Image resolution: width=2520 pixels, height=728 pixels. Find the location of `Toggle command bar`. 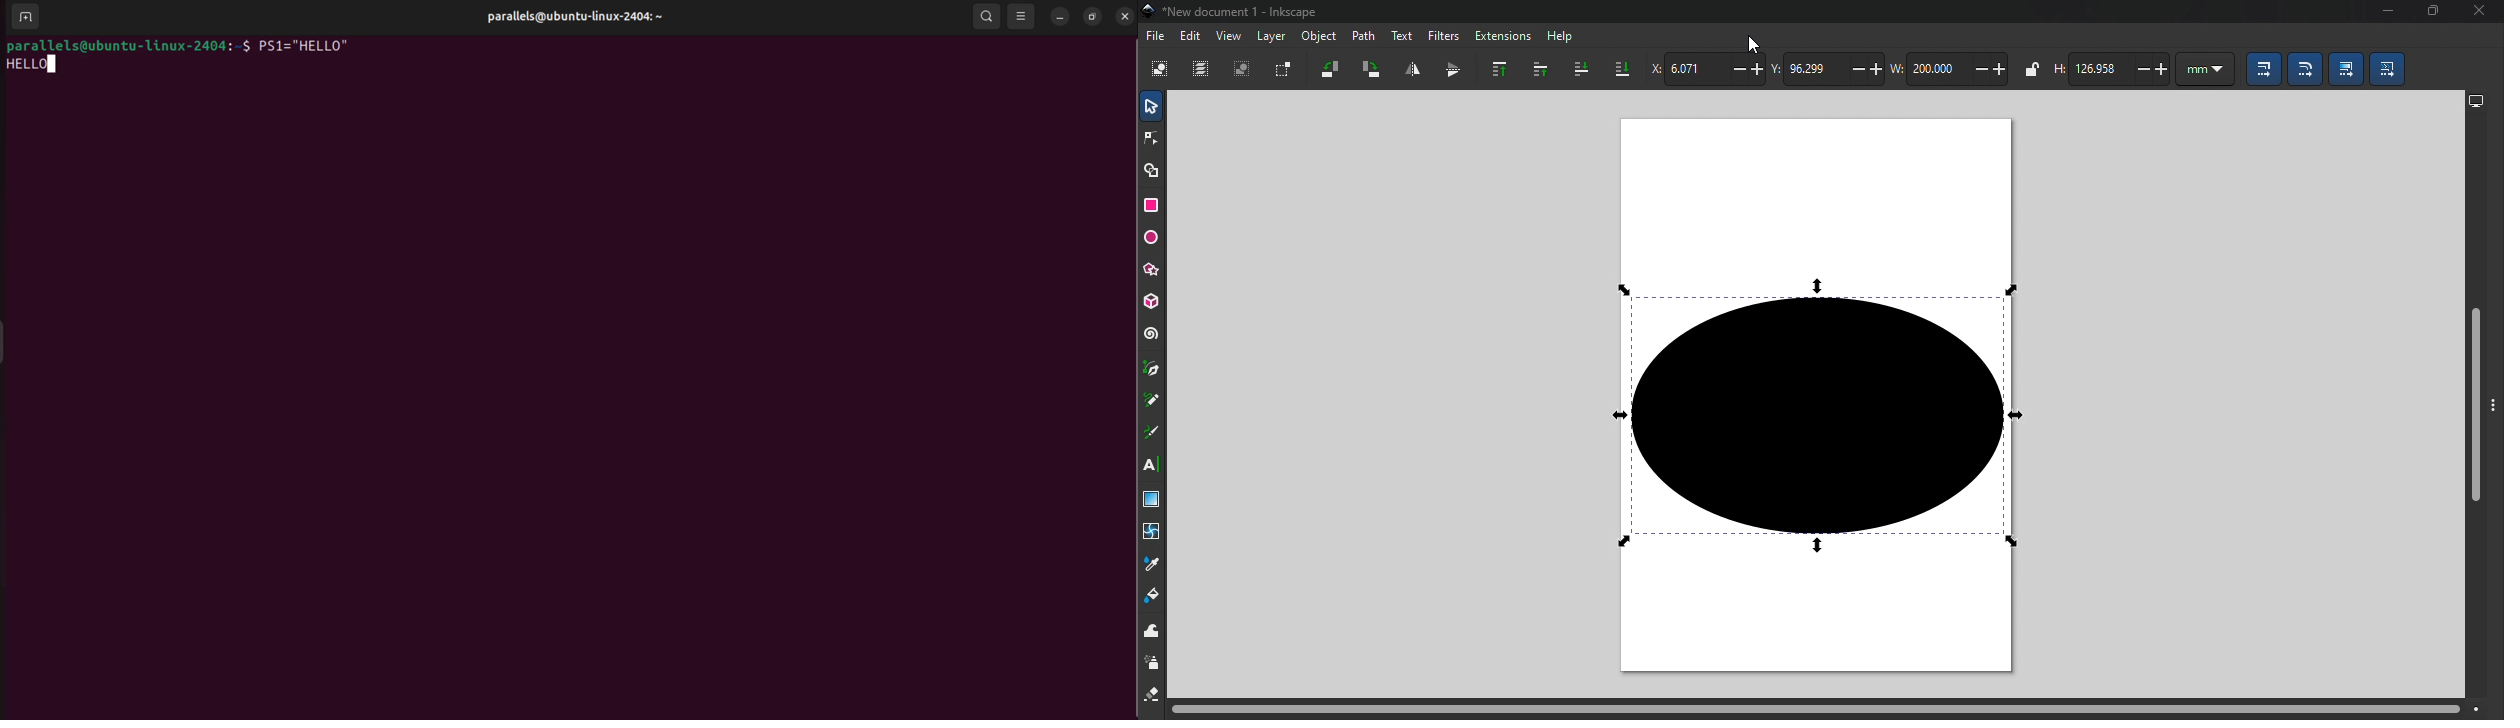

Toggle command bar is located at coordinates (2496, 400).